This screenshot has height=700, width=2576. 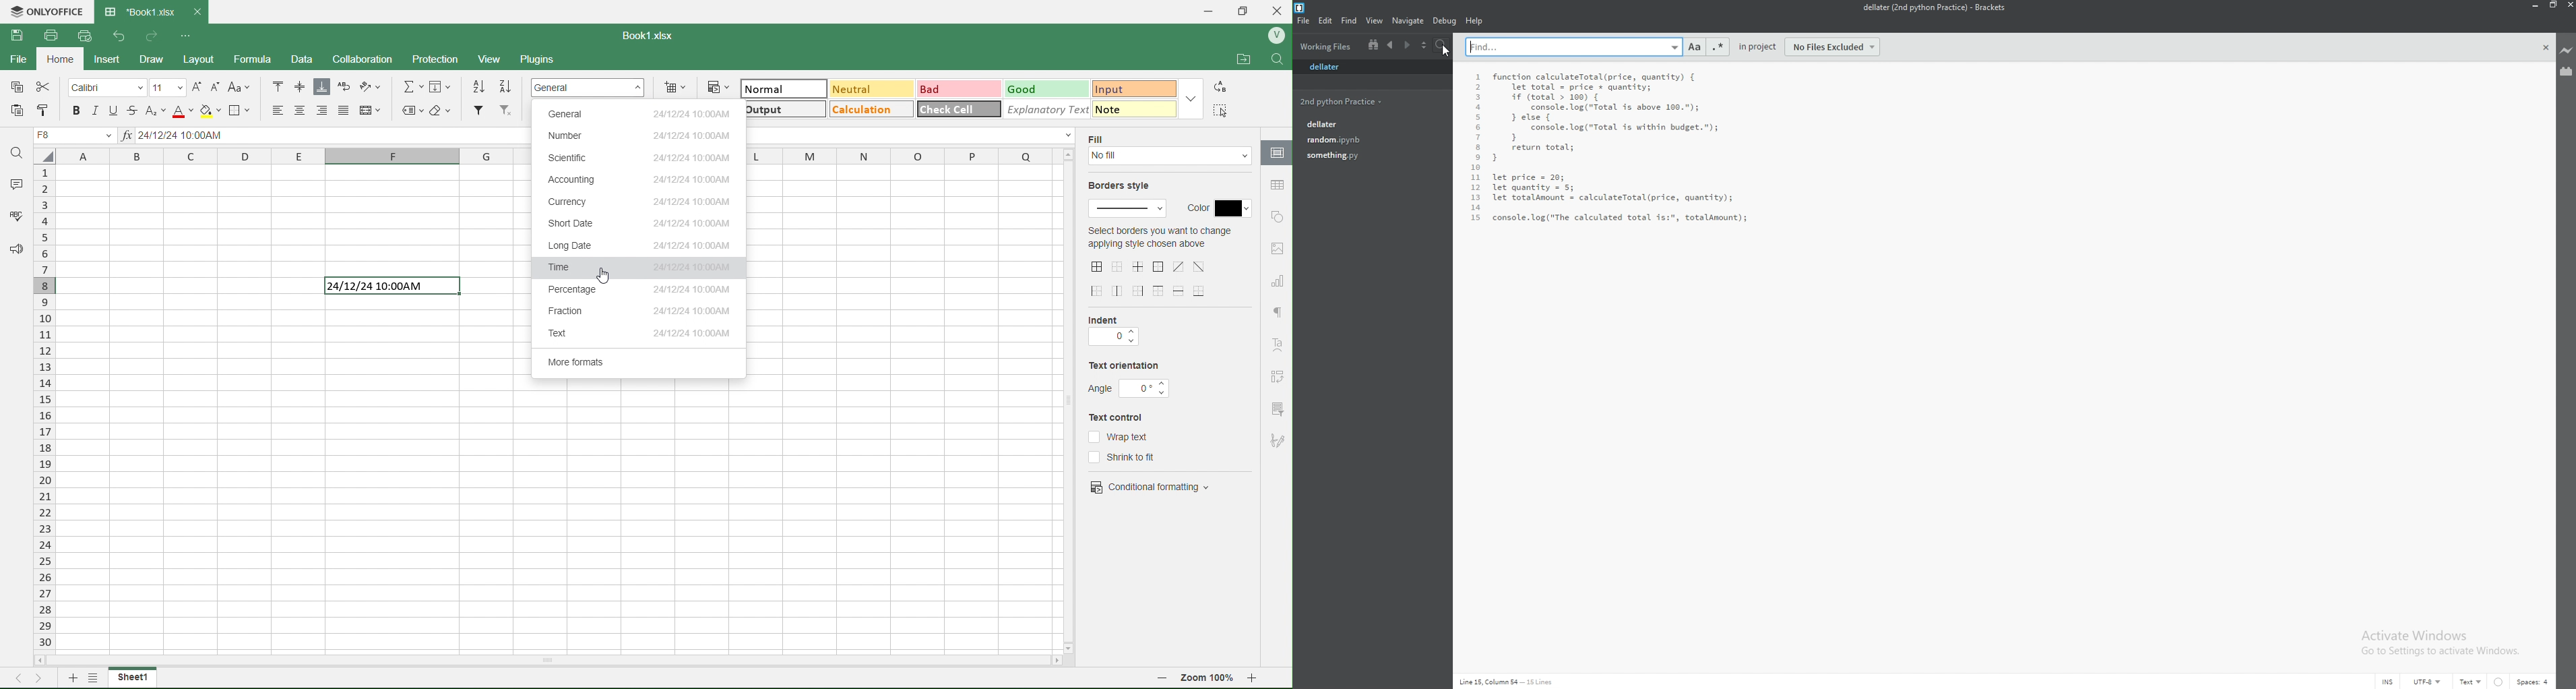 I want to click on Text, so click(x=641, y=334).